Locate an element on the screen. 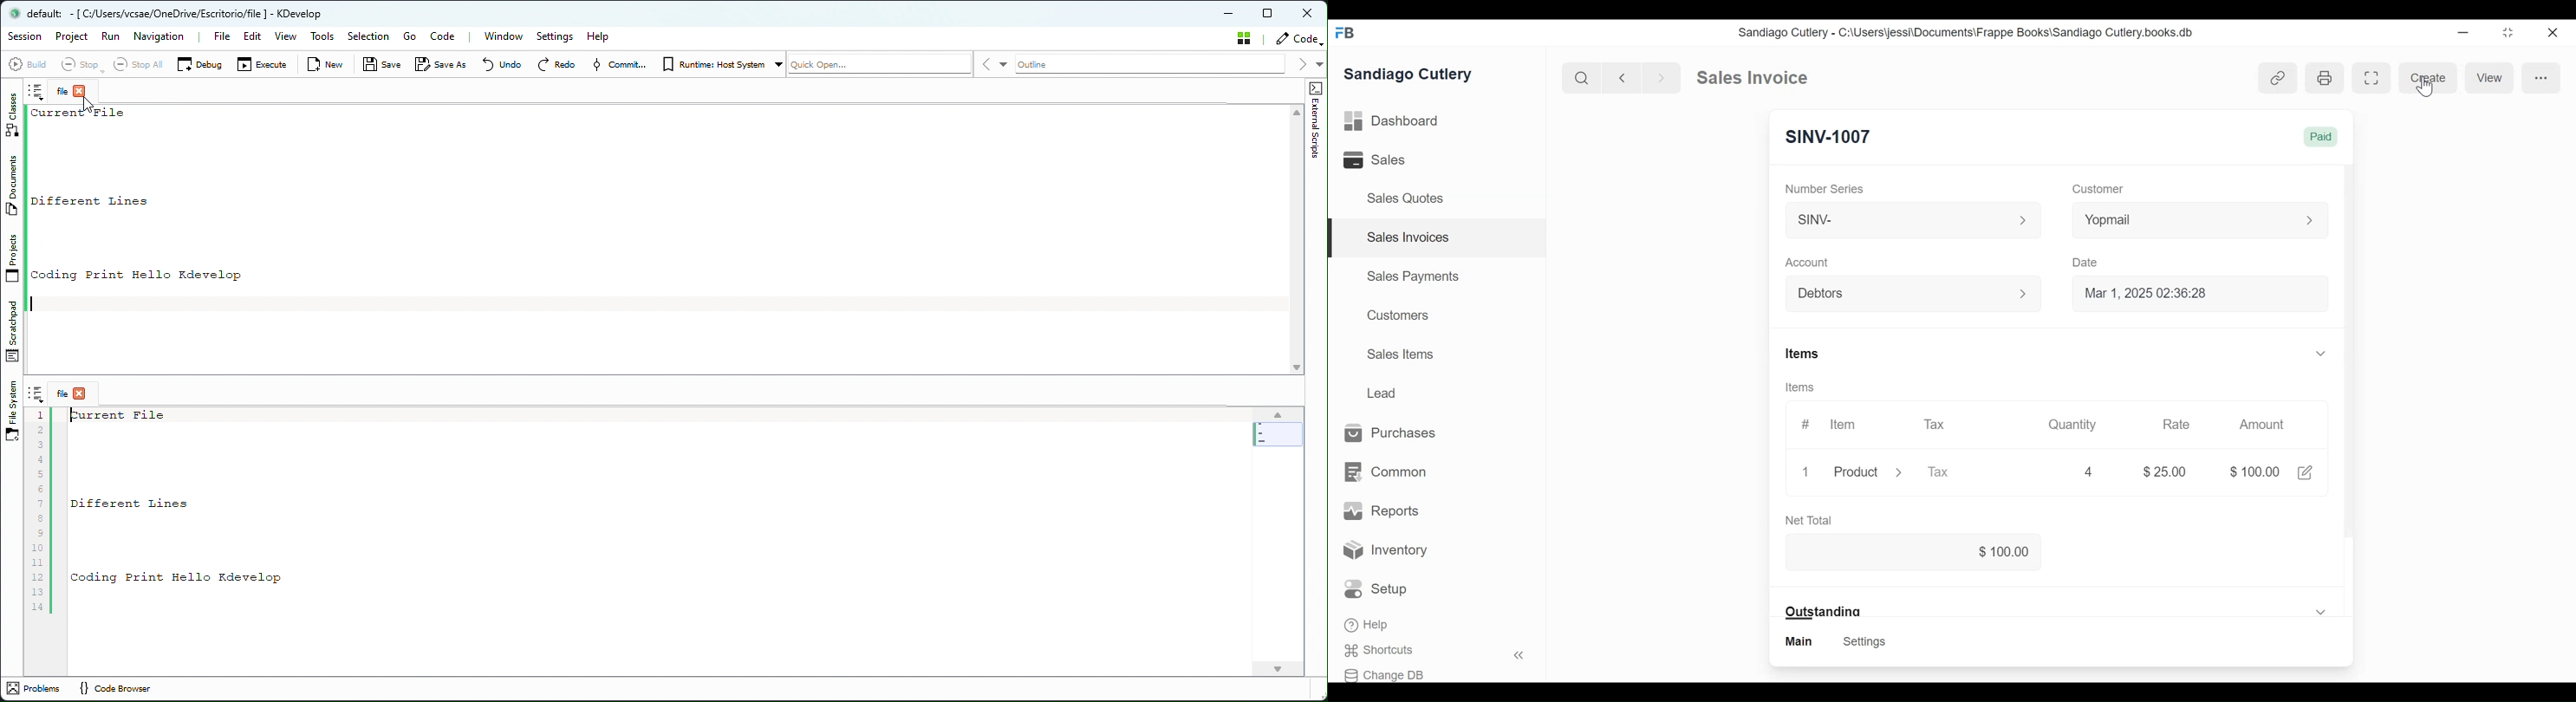  4 is located at coordinates (2088, 471).